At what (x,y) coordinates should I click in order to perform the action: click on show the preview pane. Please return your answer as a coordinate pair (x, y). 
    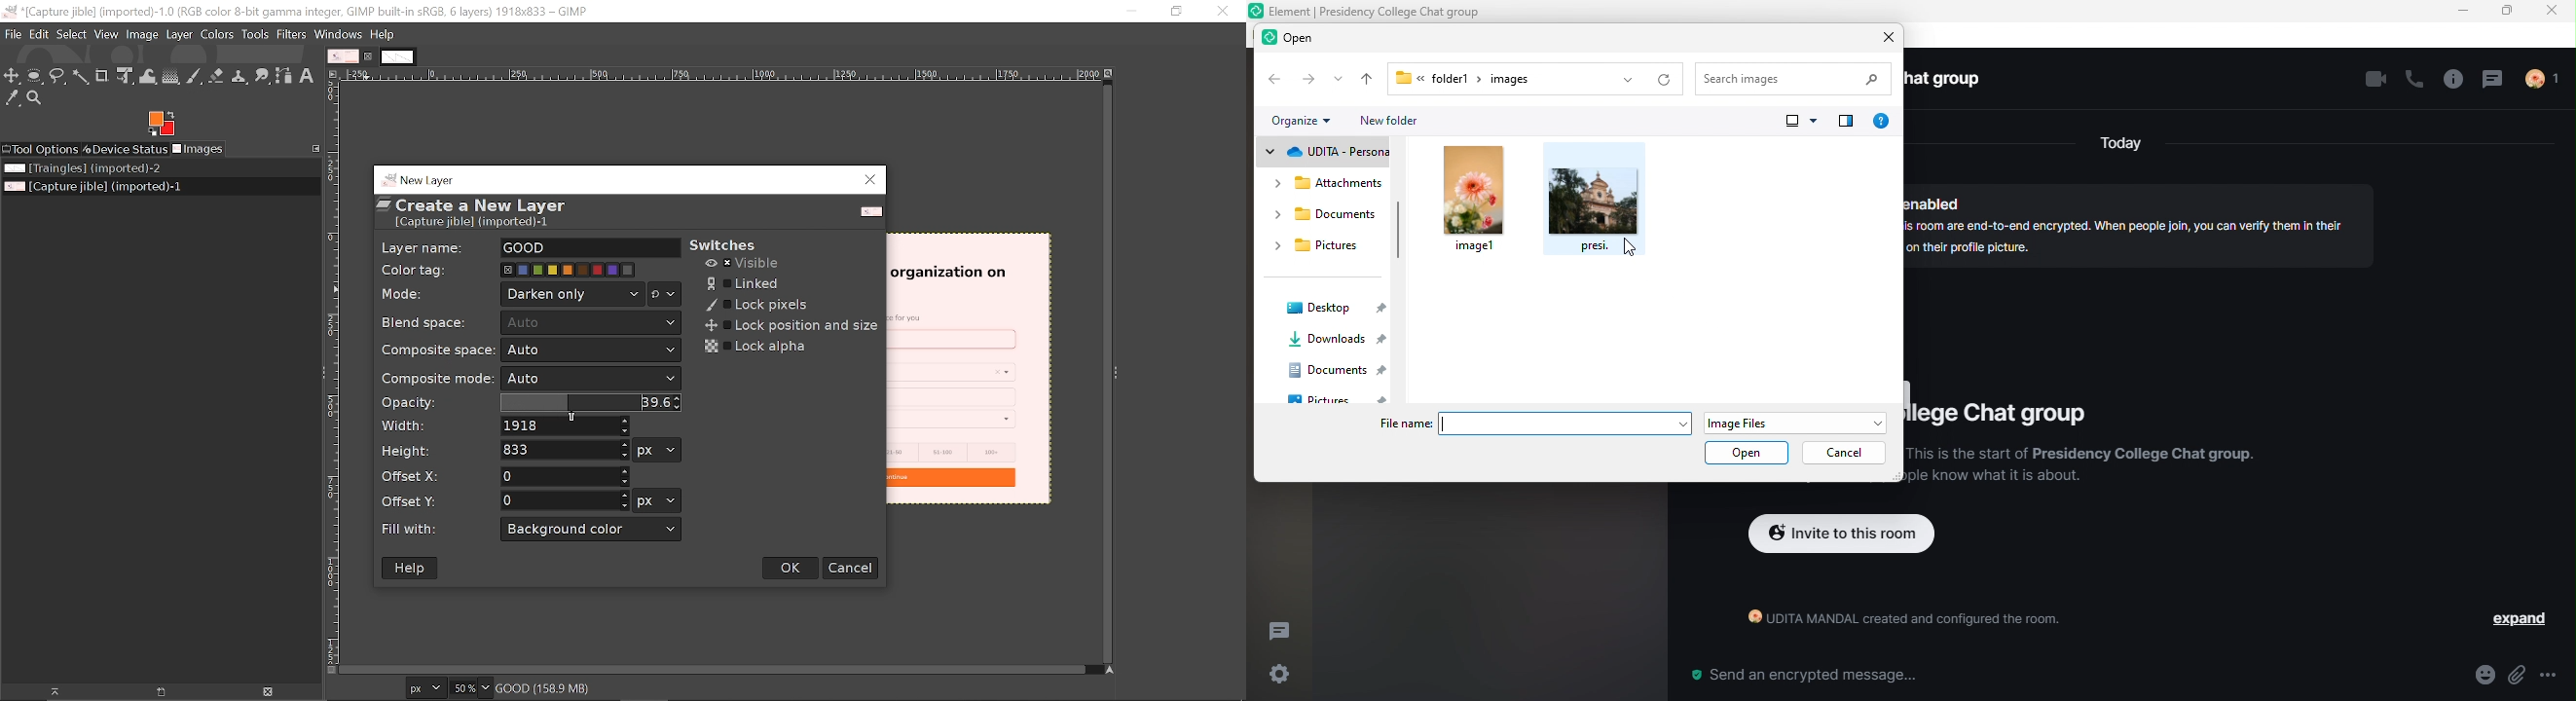
    Looking at the image, I should click on (1846, 124).